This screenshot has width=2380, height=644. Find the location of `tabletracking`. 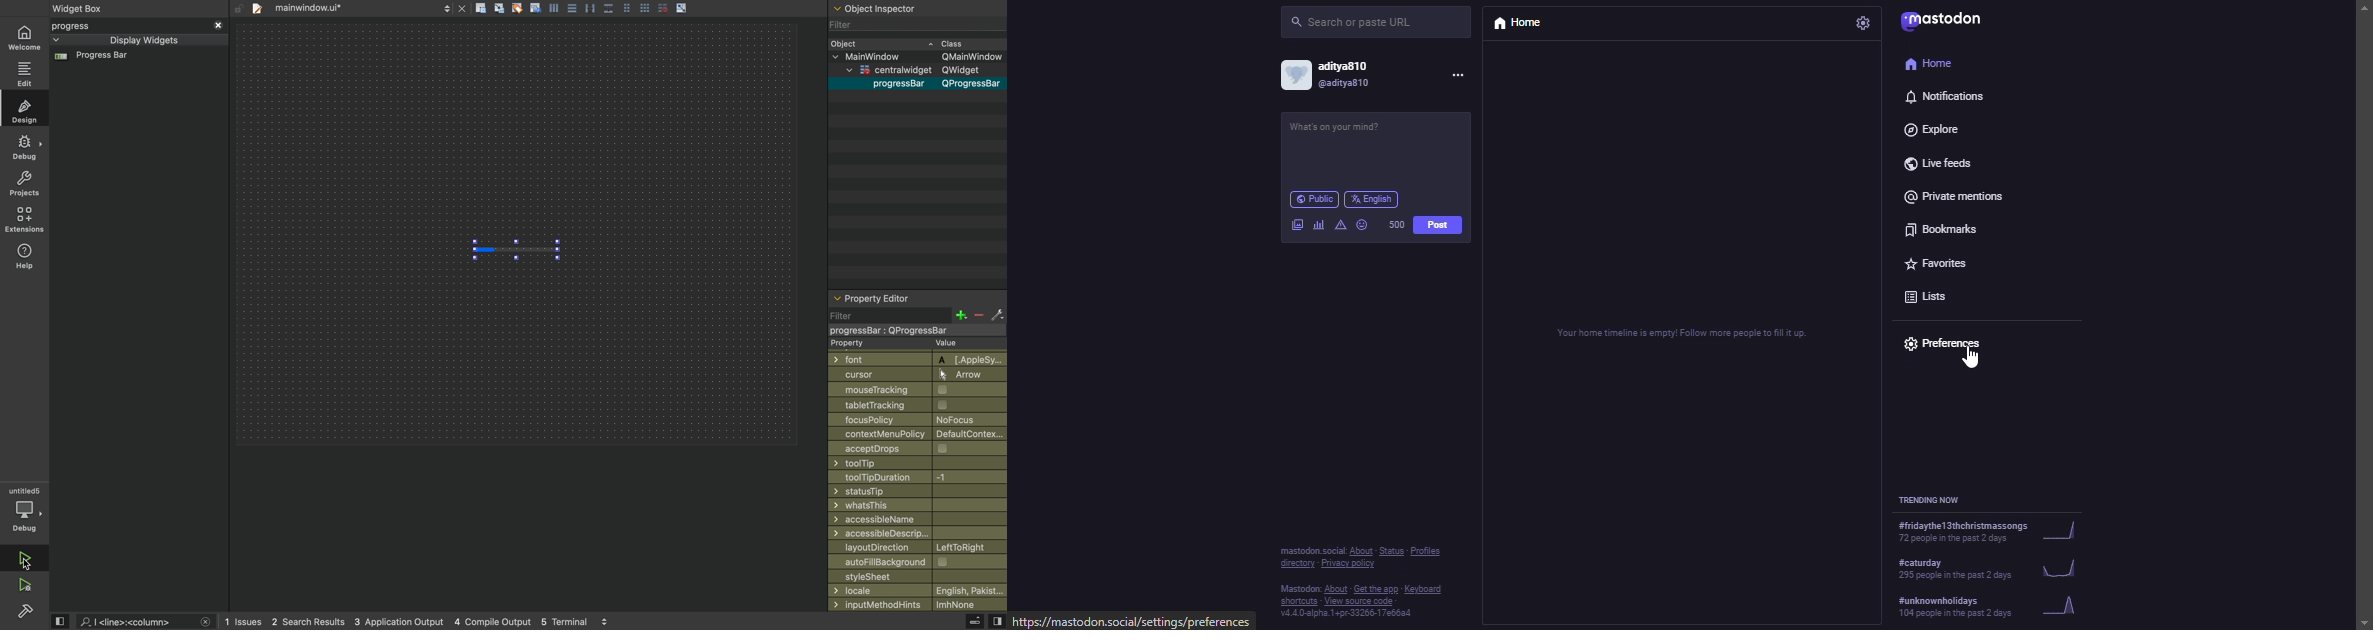

tabletracking is located at coordinates (919, 405).